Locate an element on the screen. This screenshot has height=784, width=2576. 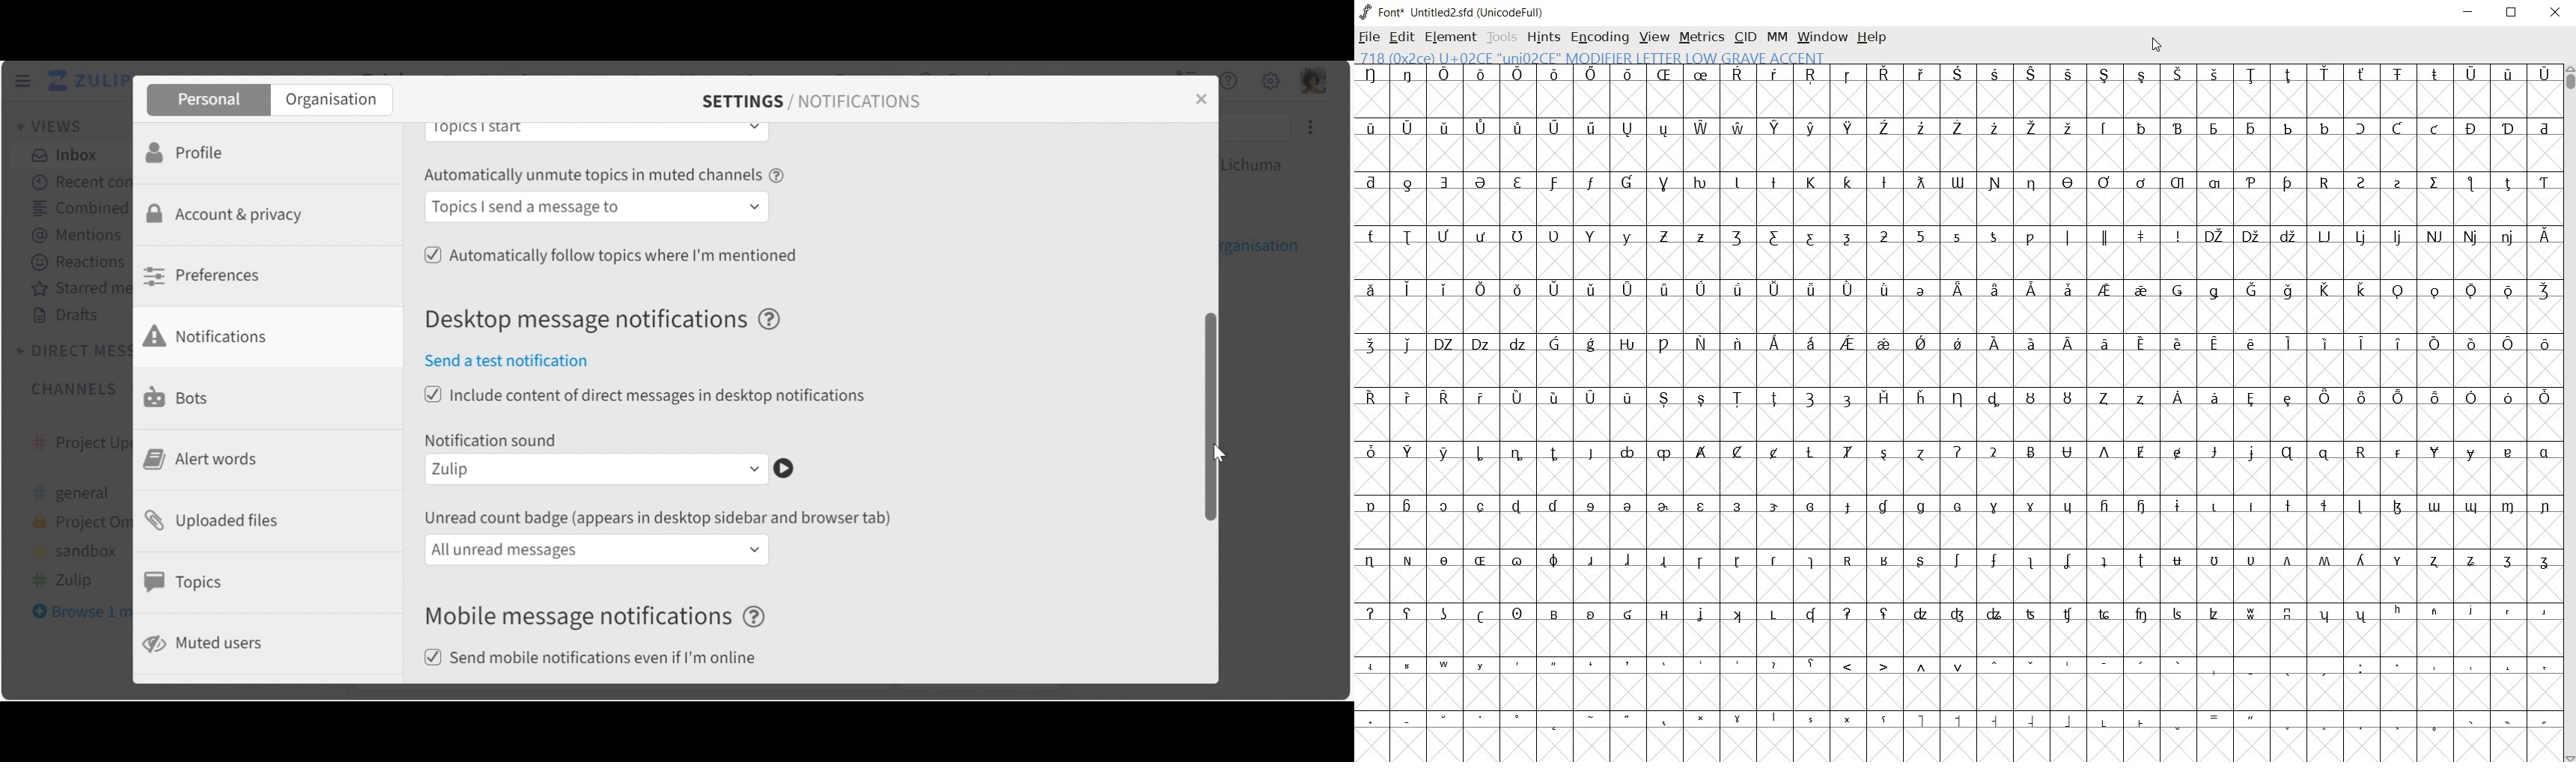
edit is located at coordinates (1400, 35).